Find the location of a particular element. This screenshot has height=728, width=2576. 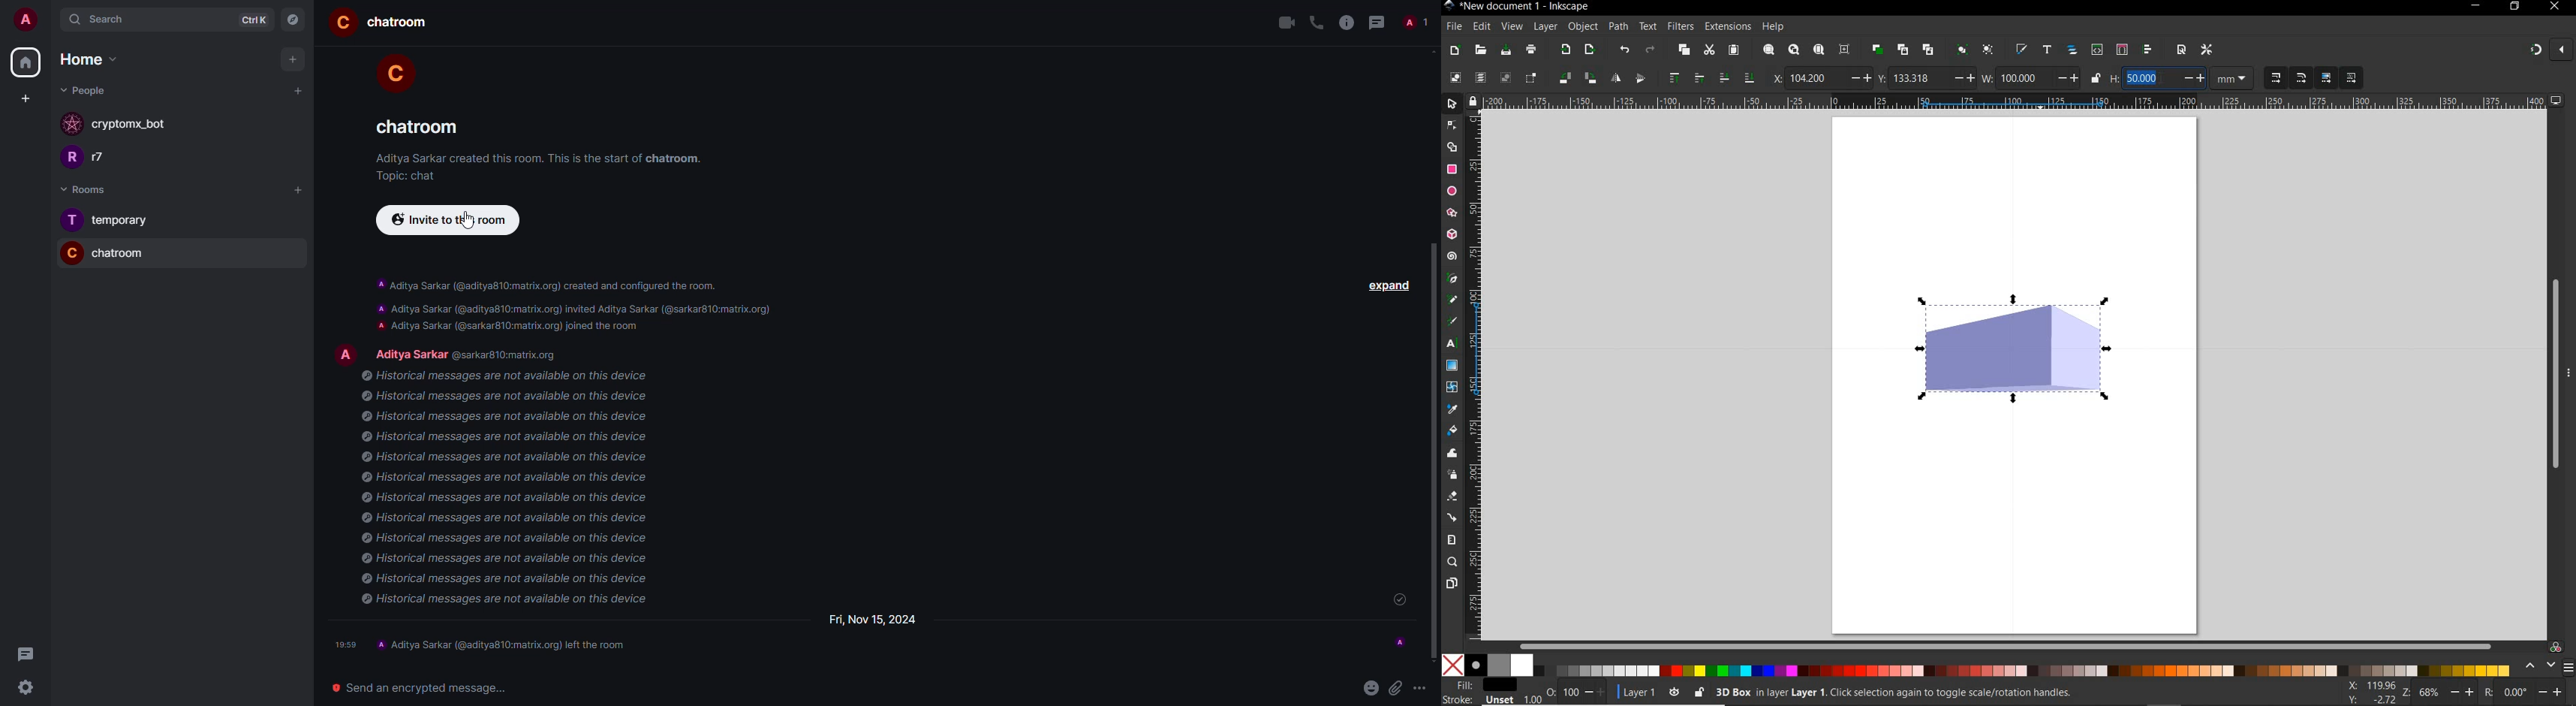

import is located at coordinates (1565, 49).